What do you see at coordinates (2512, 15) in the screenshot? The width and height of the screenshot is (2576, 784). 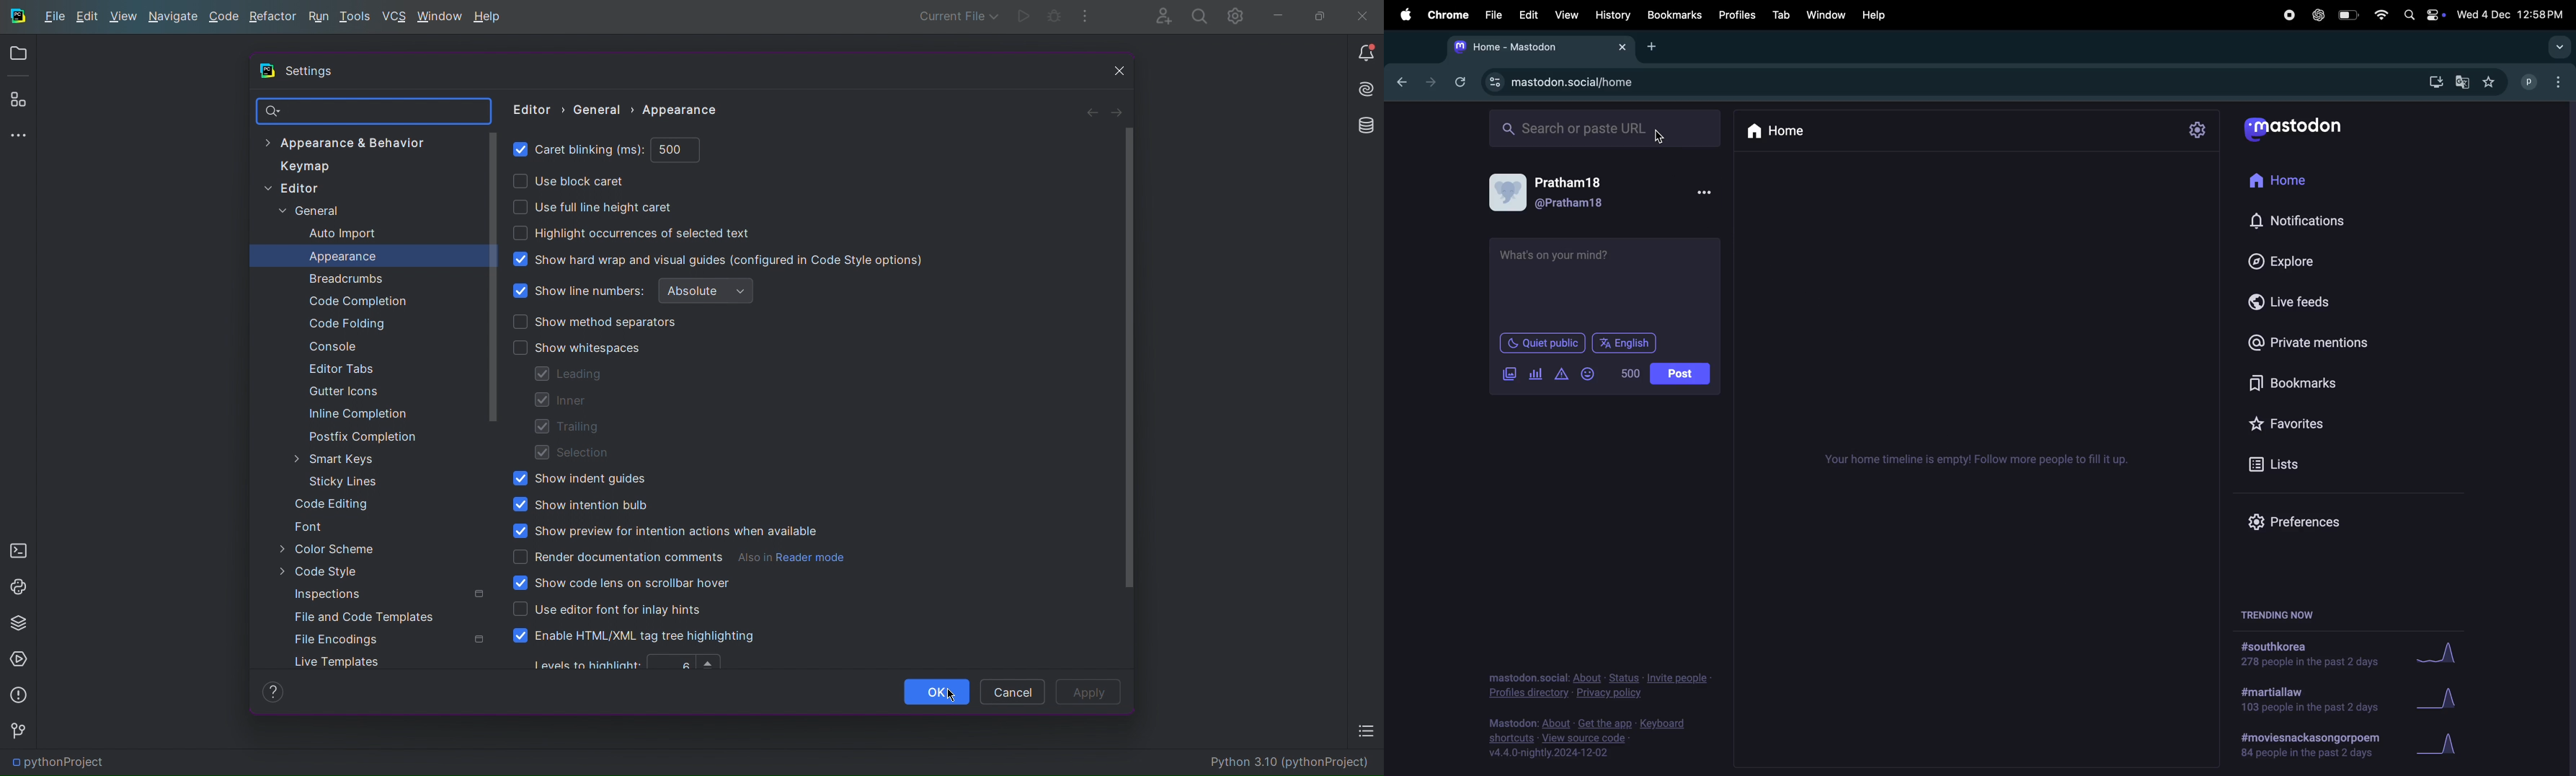 I see `date and time` at bounding box center [2512, 15].